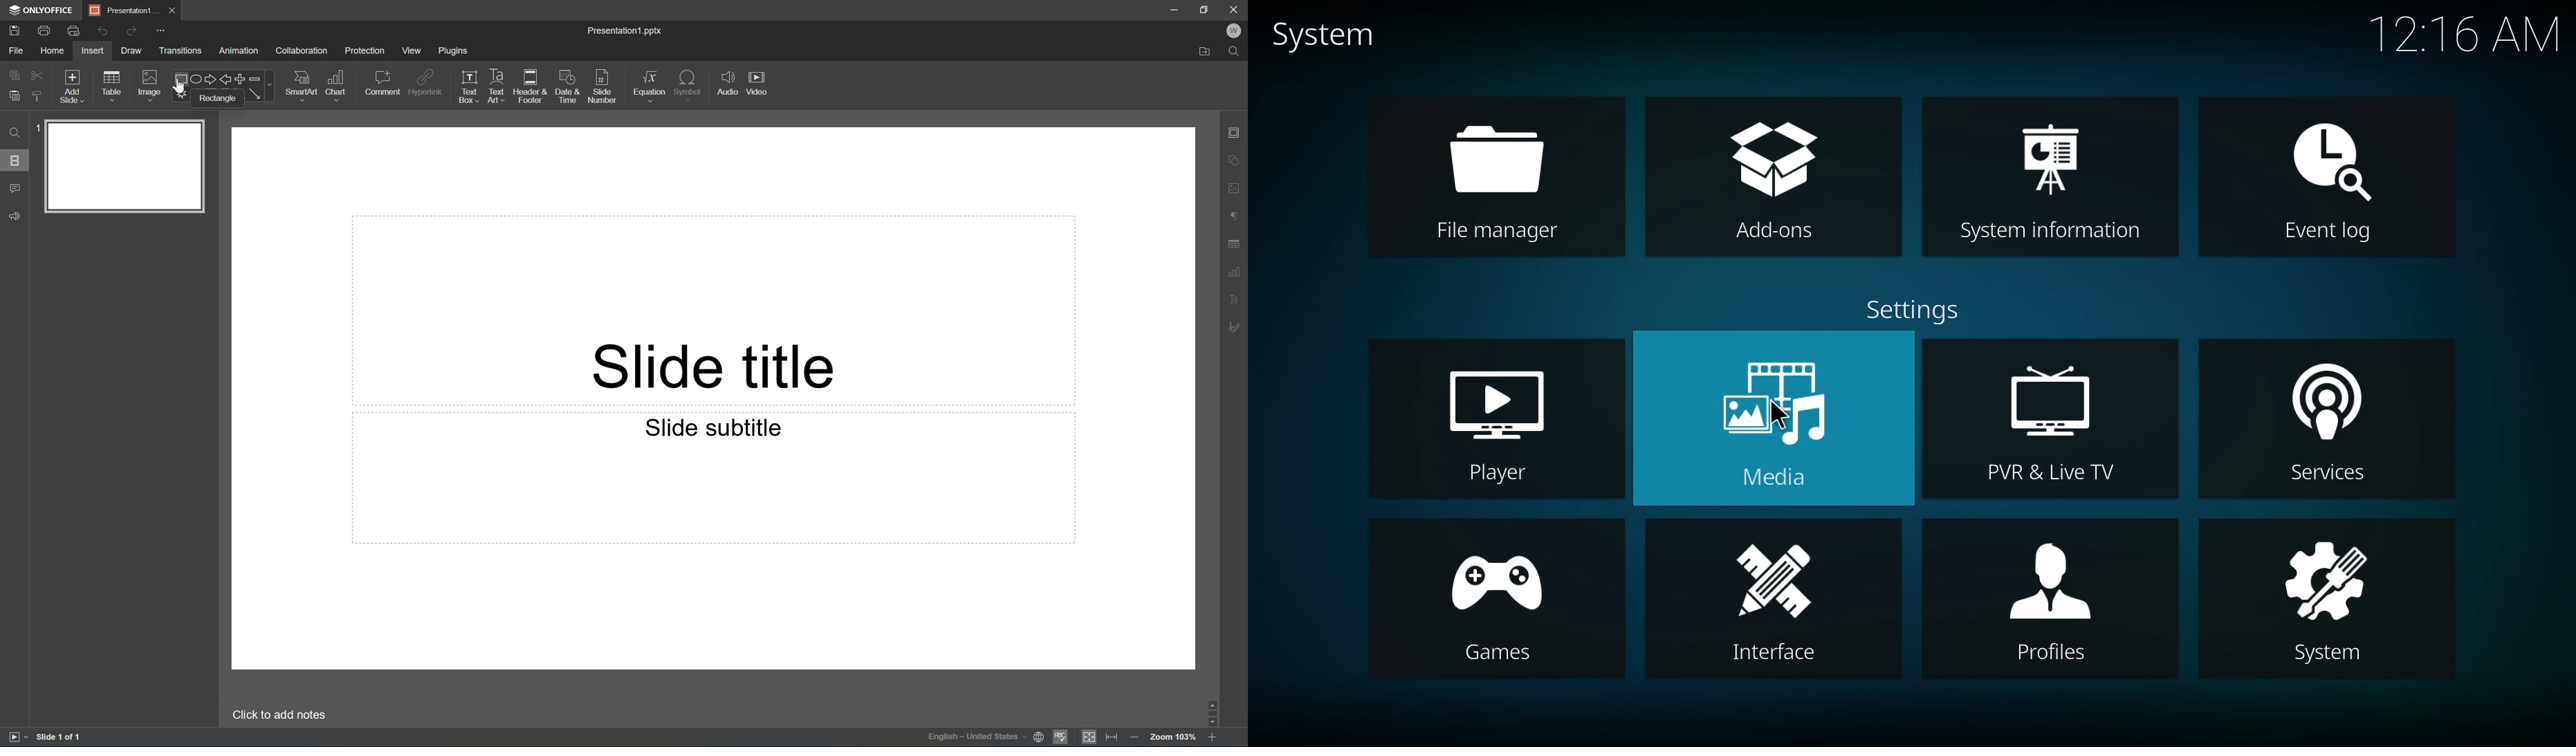 The image size is (2576, 756). I want to click on Services, so click(2322, 474).